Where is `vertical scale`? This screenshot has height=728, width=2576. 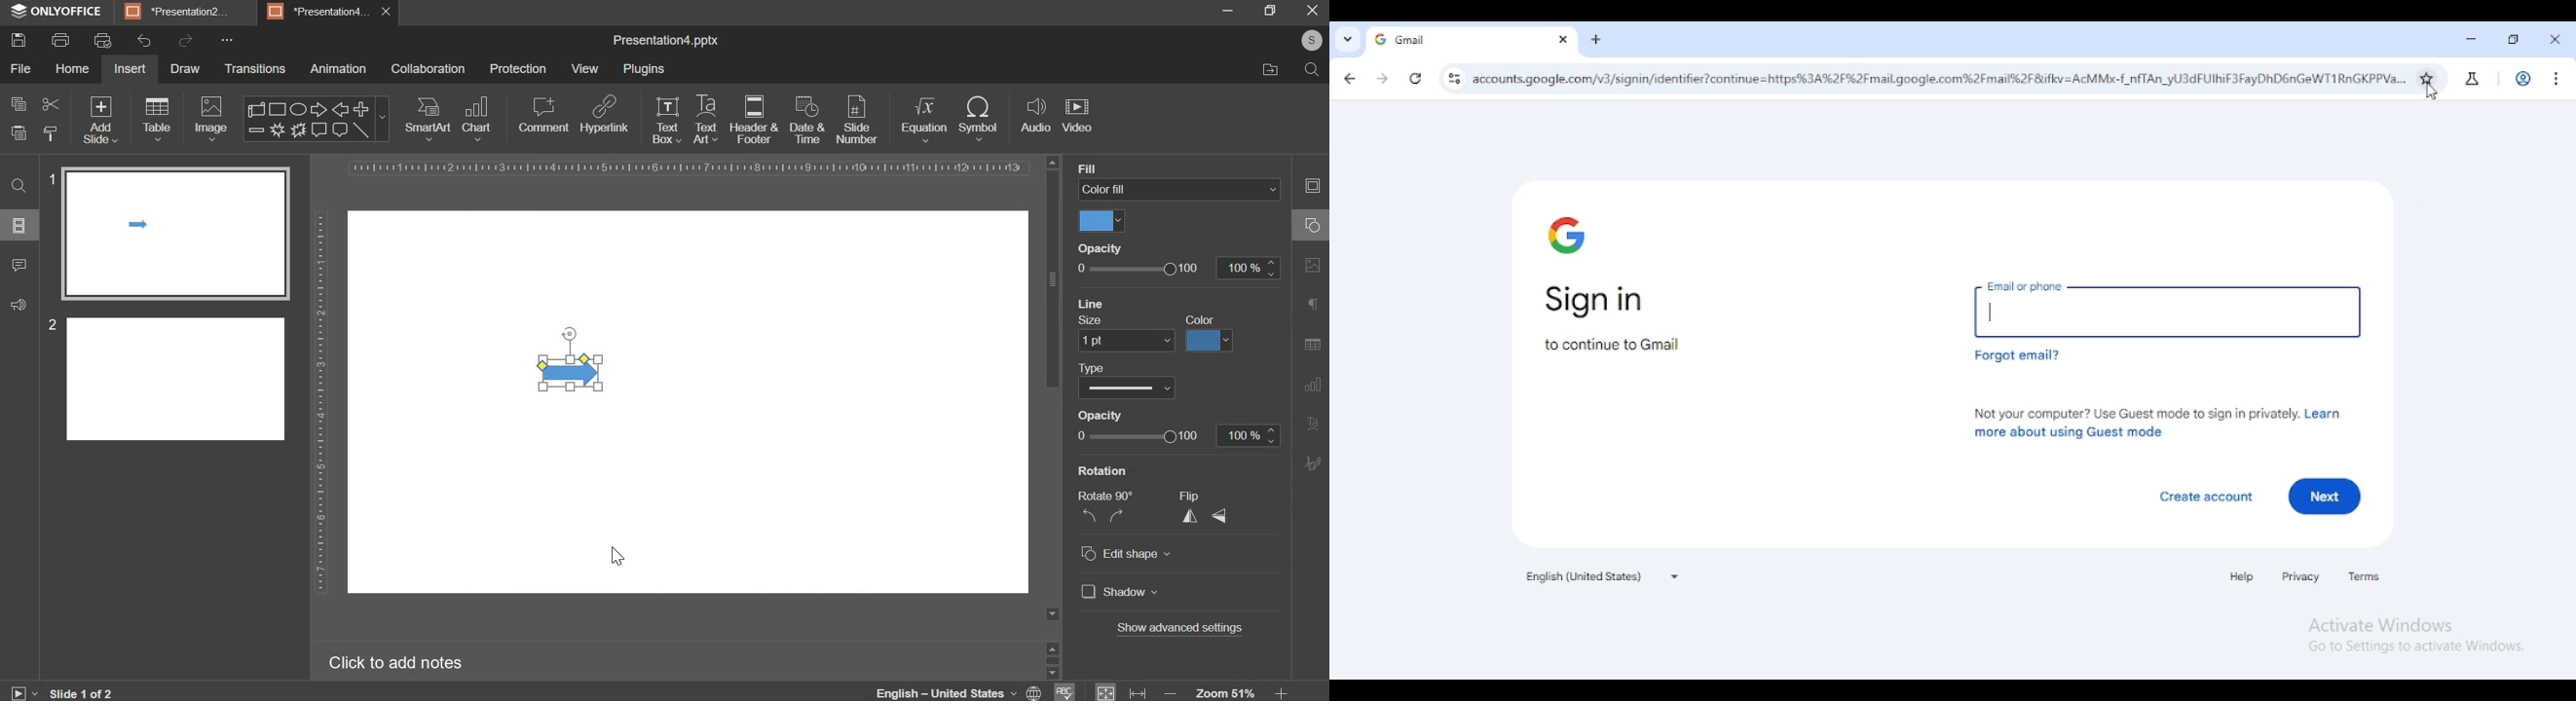 vertical scale is located at coordinates (317, 404).